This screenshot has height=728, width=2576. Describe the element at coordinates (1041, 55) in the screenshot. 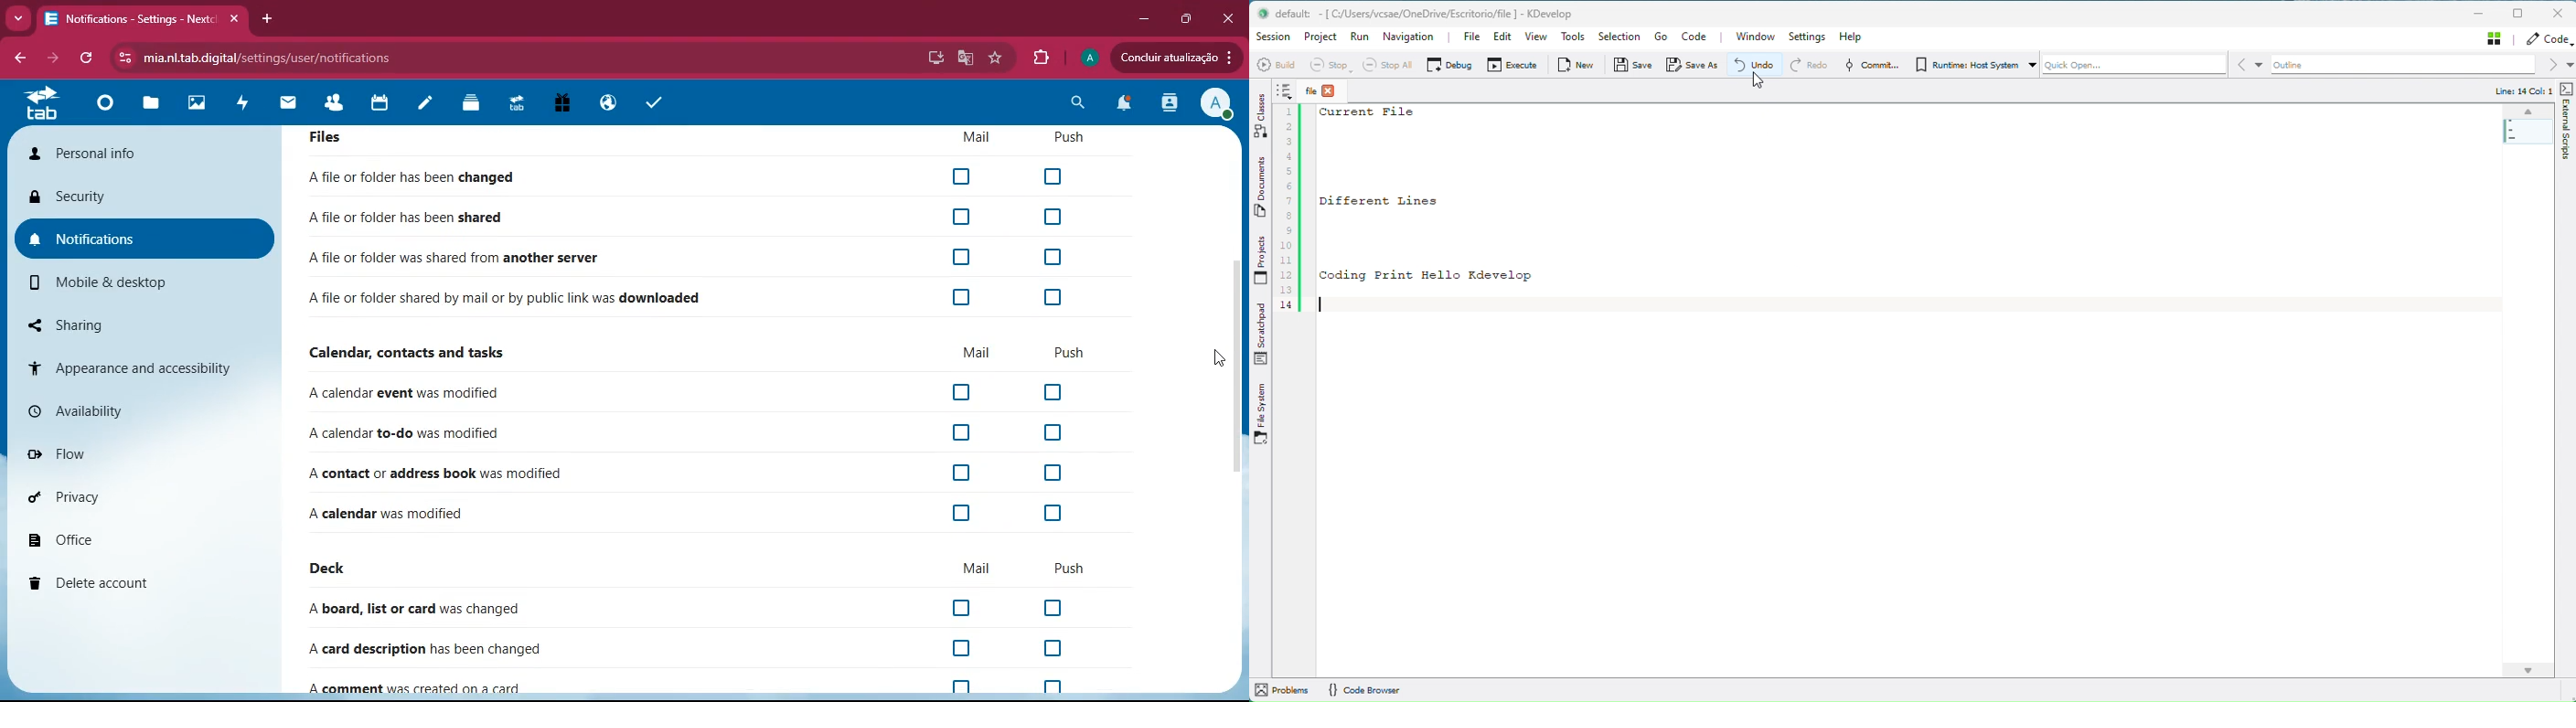

I see `extension` at that location.